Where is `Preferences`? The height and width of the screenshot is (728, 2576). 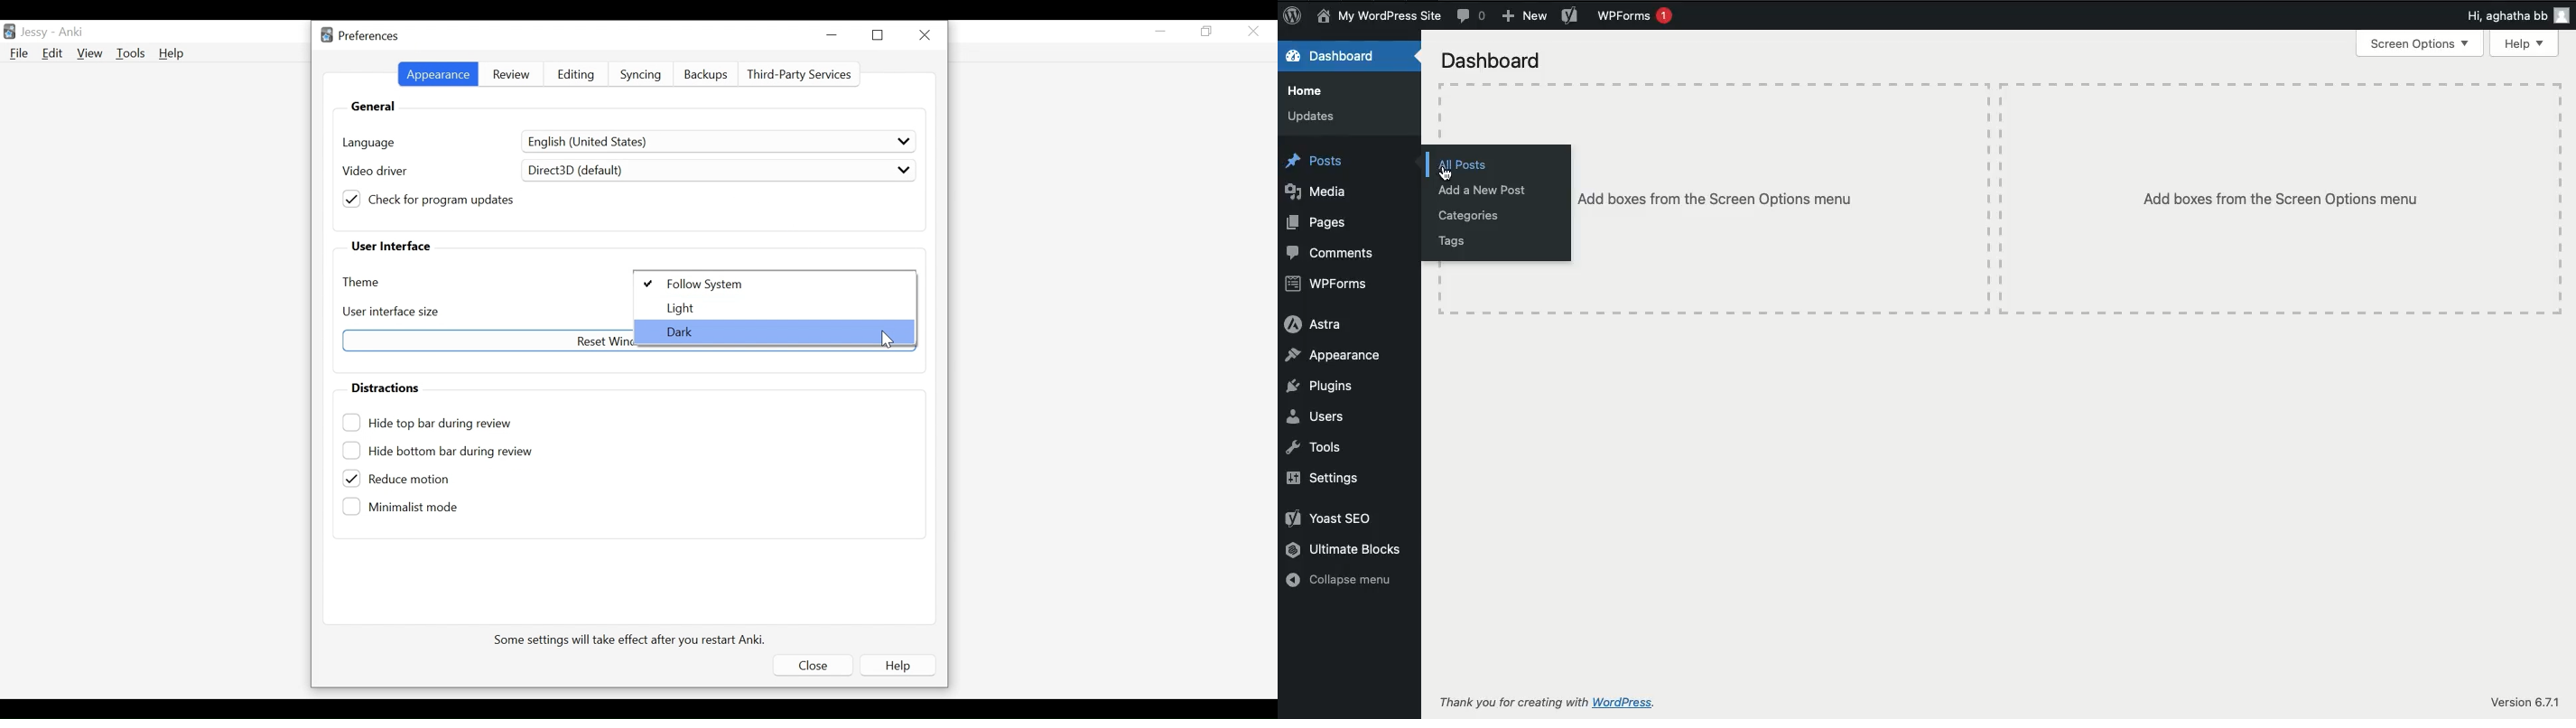 Preferences is located at coordinates (360, 37).